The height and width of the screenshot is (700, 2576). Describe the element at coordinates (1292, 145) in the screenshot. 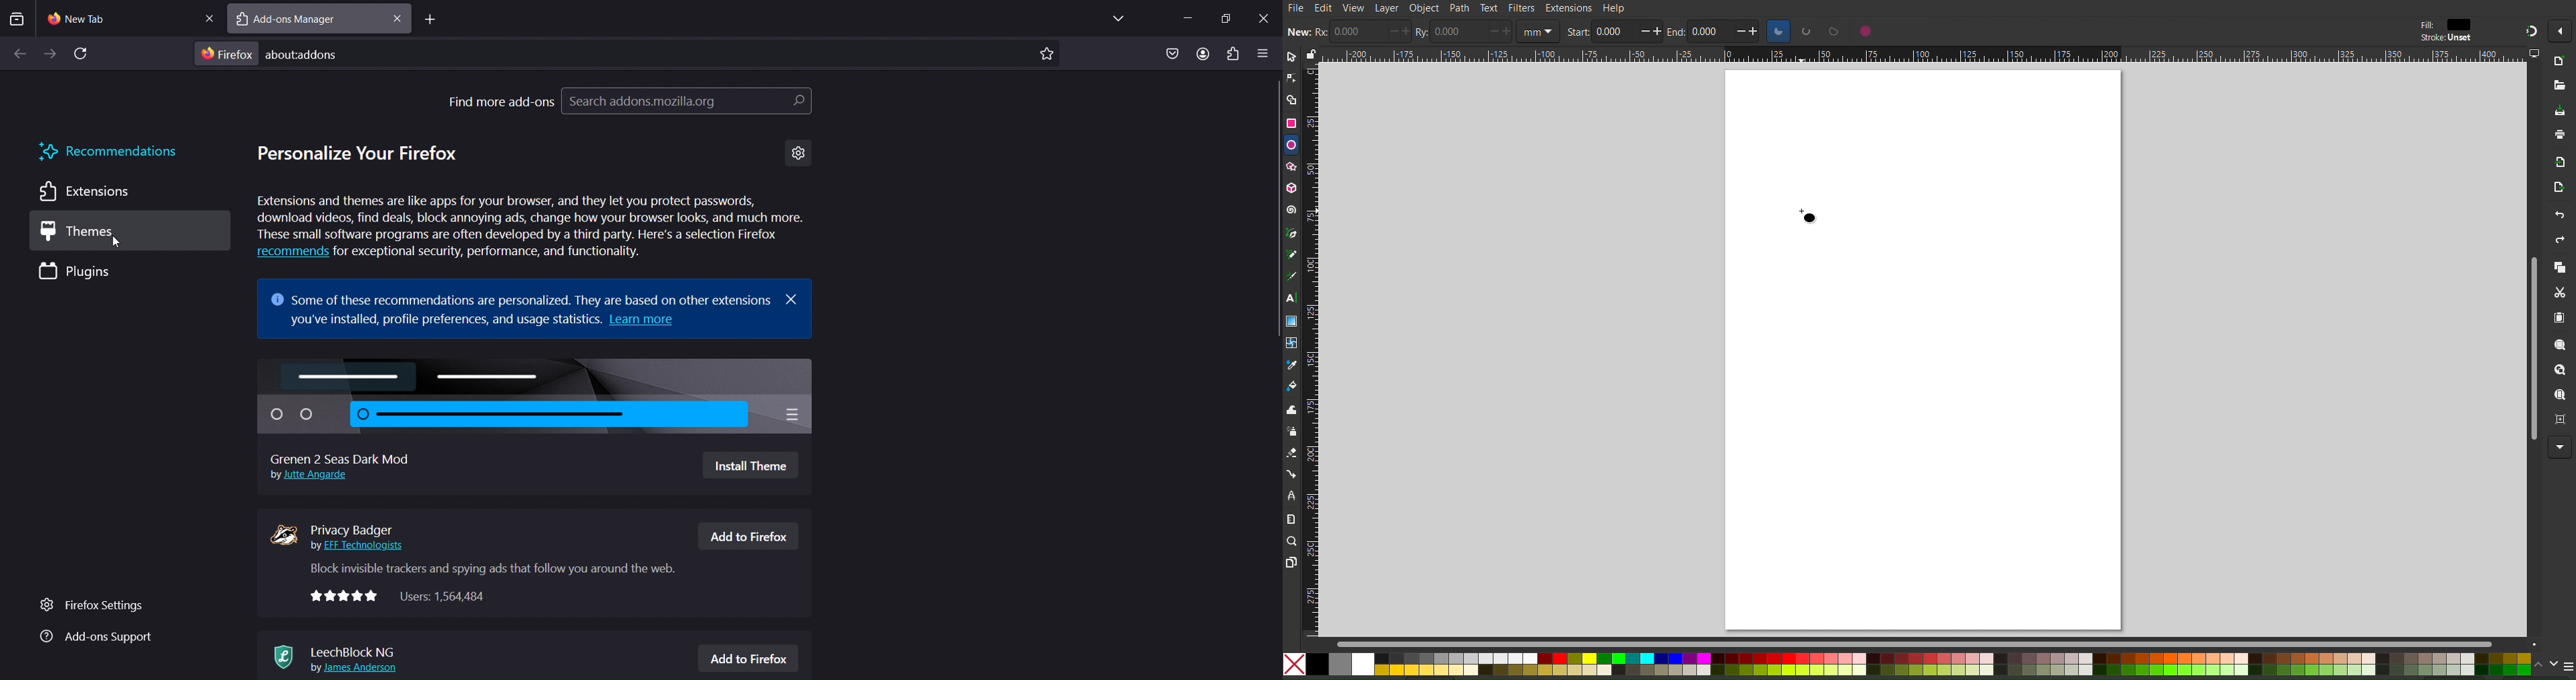

I see `Ellipse` at that location.